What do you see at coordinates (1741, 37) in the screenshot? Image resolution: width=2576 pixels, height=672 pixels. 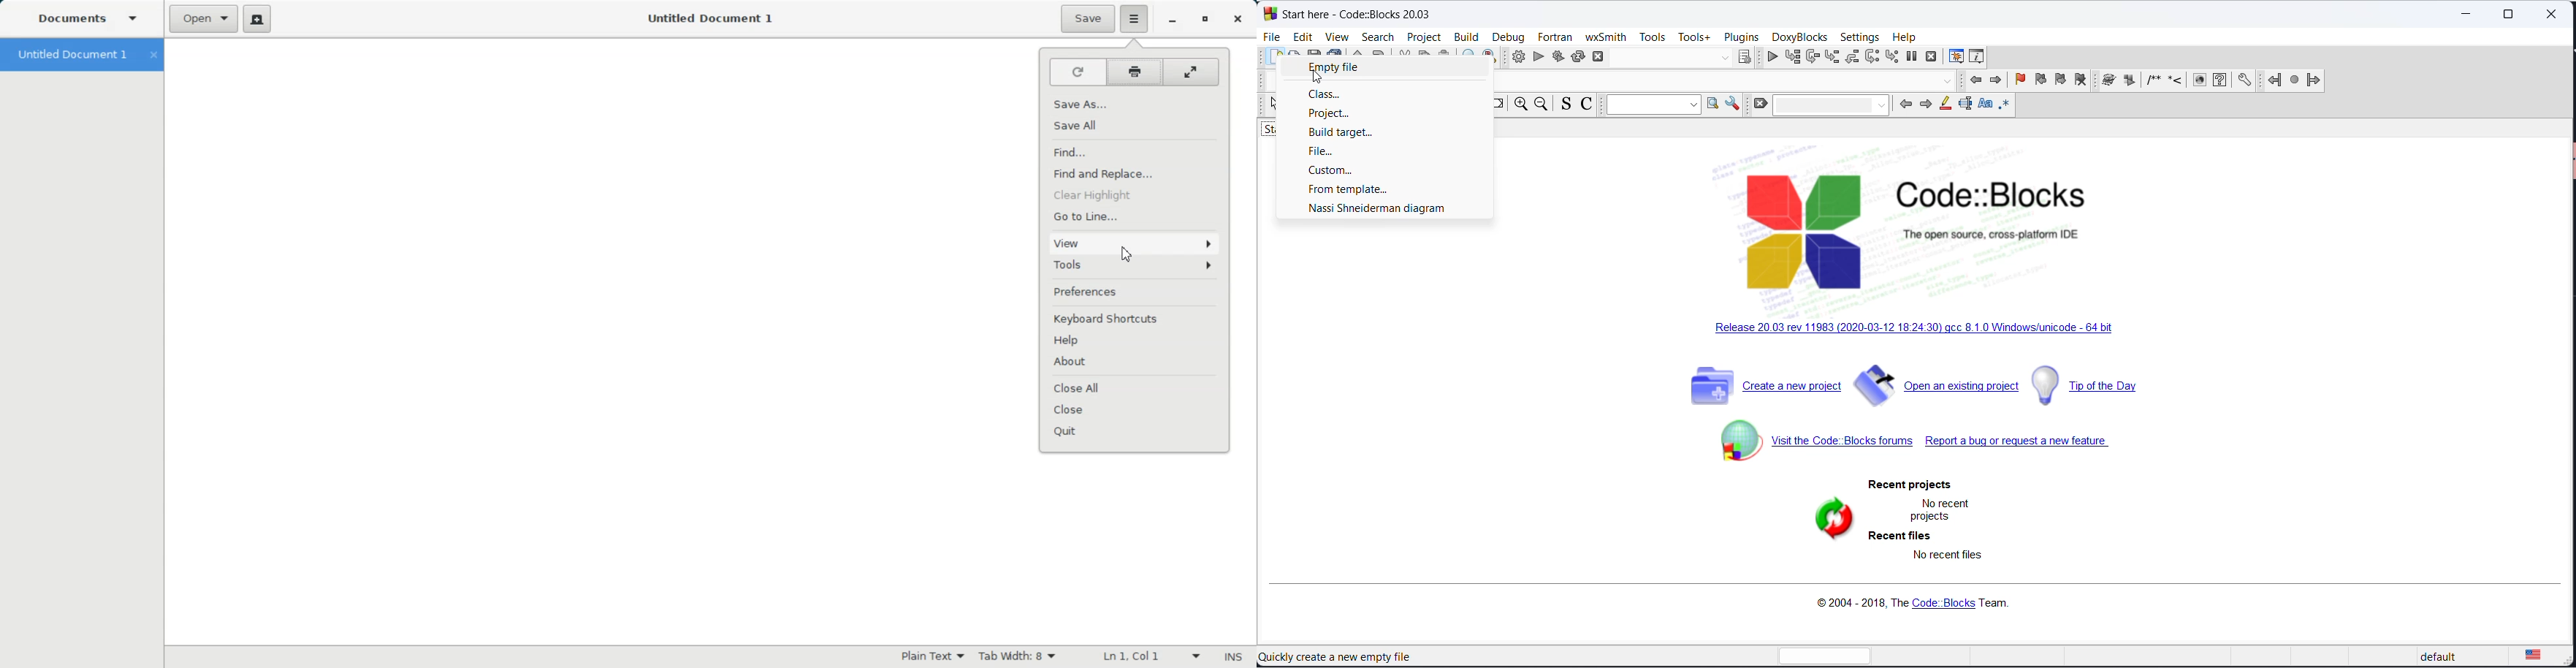 I see `plugins` at bounding box center [1741, 37].